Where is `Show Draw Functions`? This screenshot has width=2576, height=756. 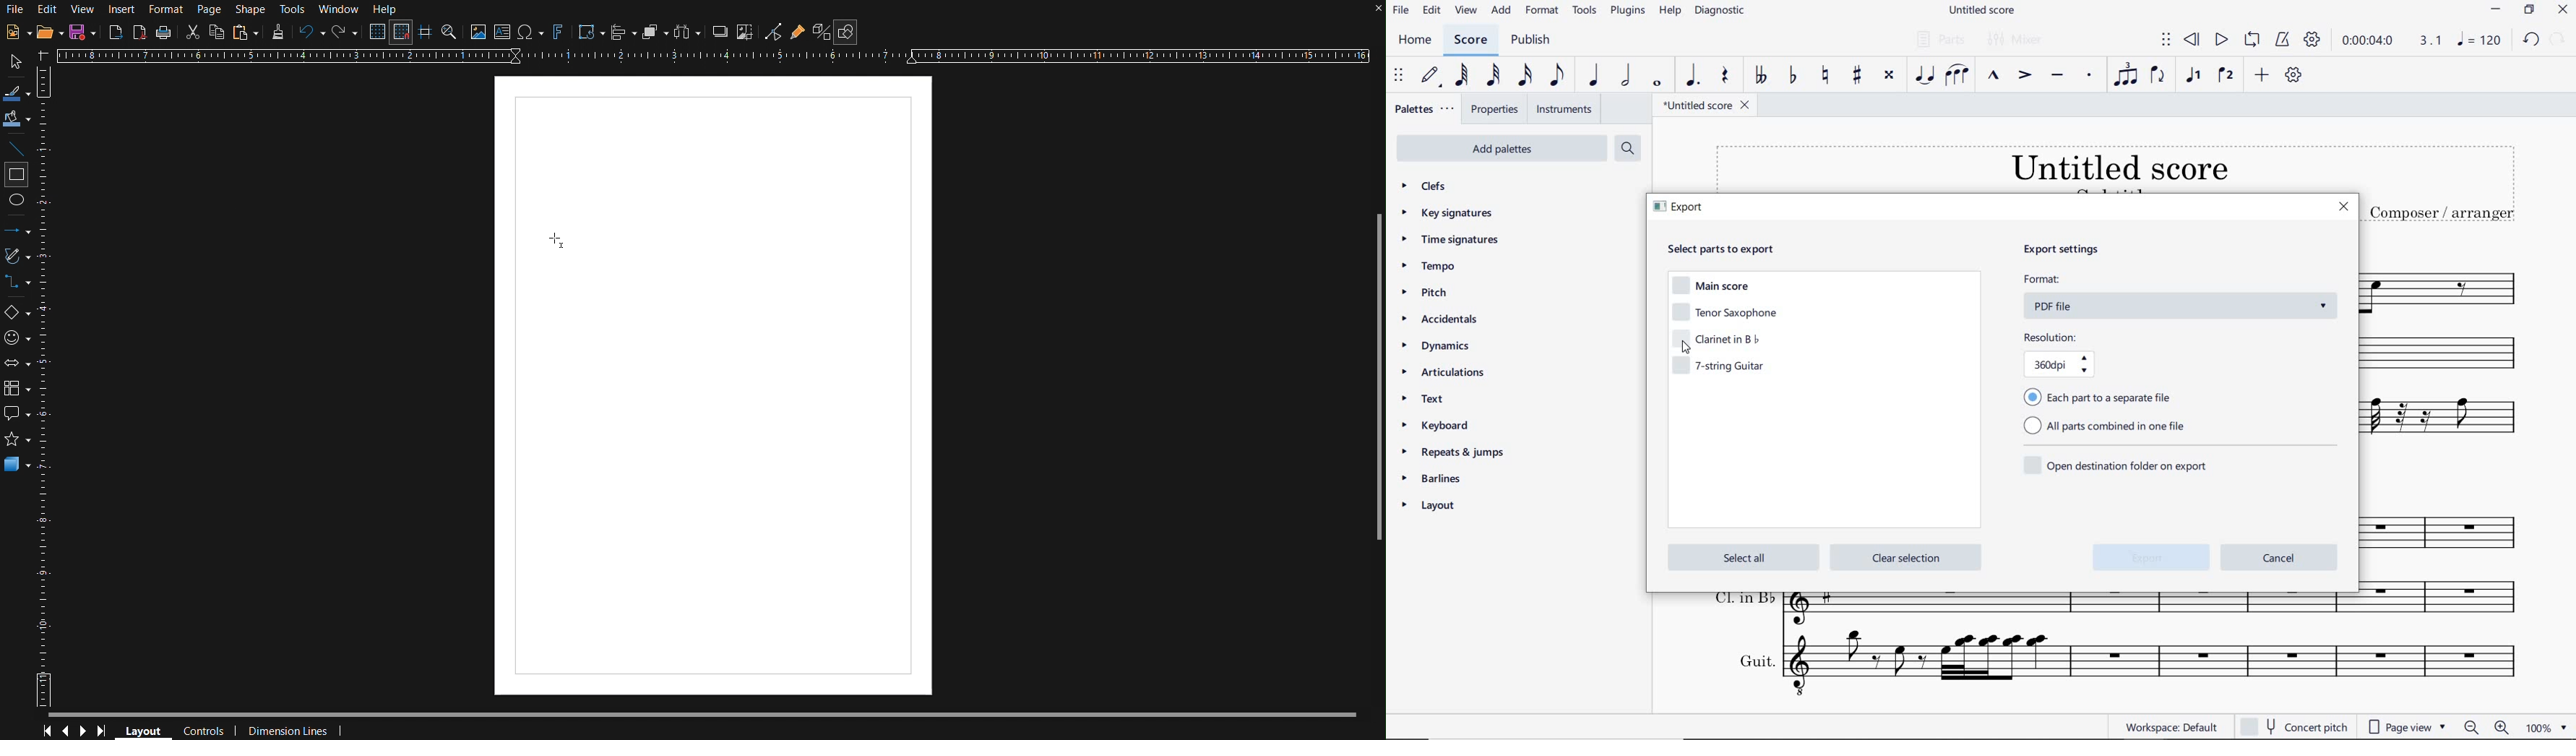 Show Draw Functions is located at coordinates (846, 32).